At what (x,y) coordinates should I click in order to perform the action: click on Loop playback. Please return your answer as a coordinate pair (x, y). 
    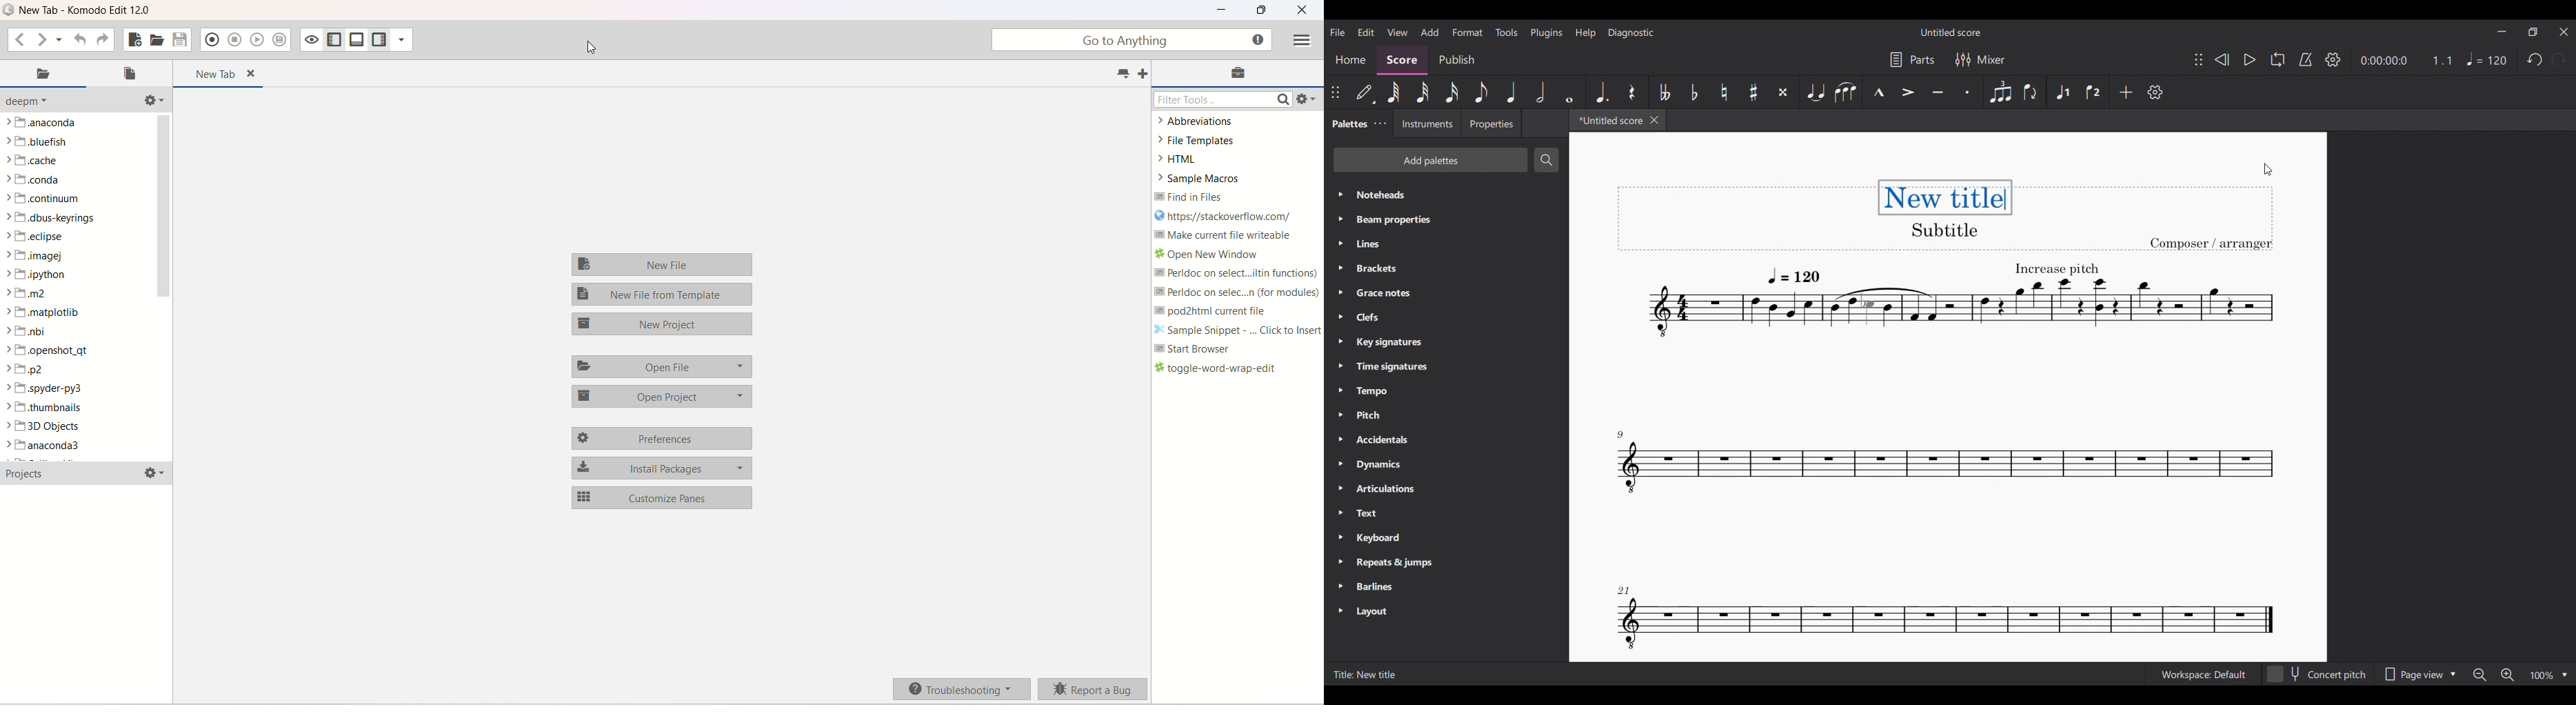
    Looking at the image, I should click on (2278, 59).